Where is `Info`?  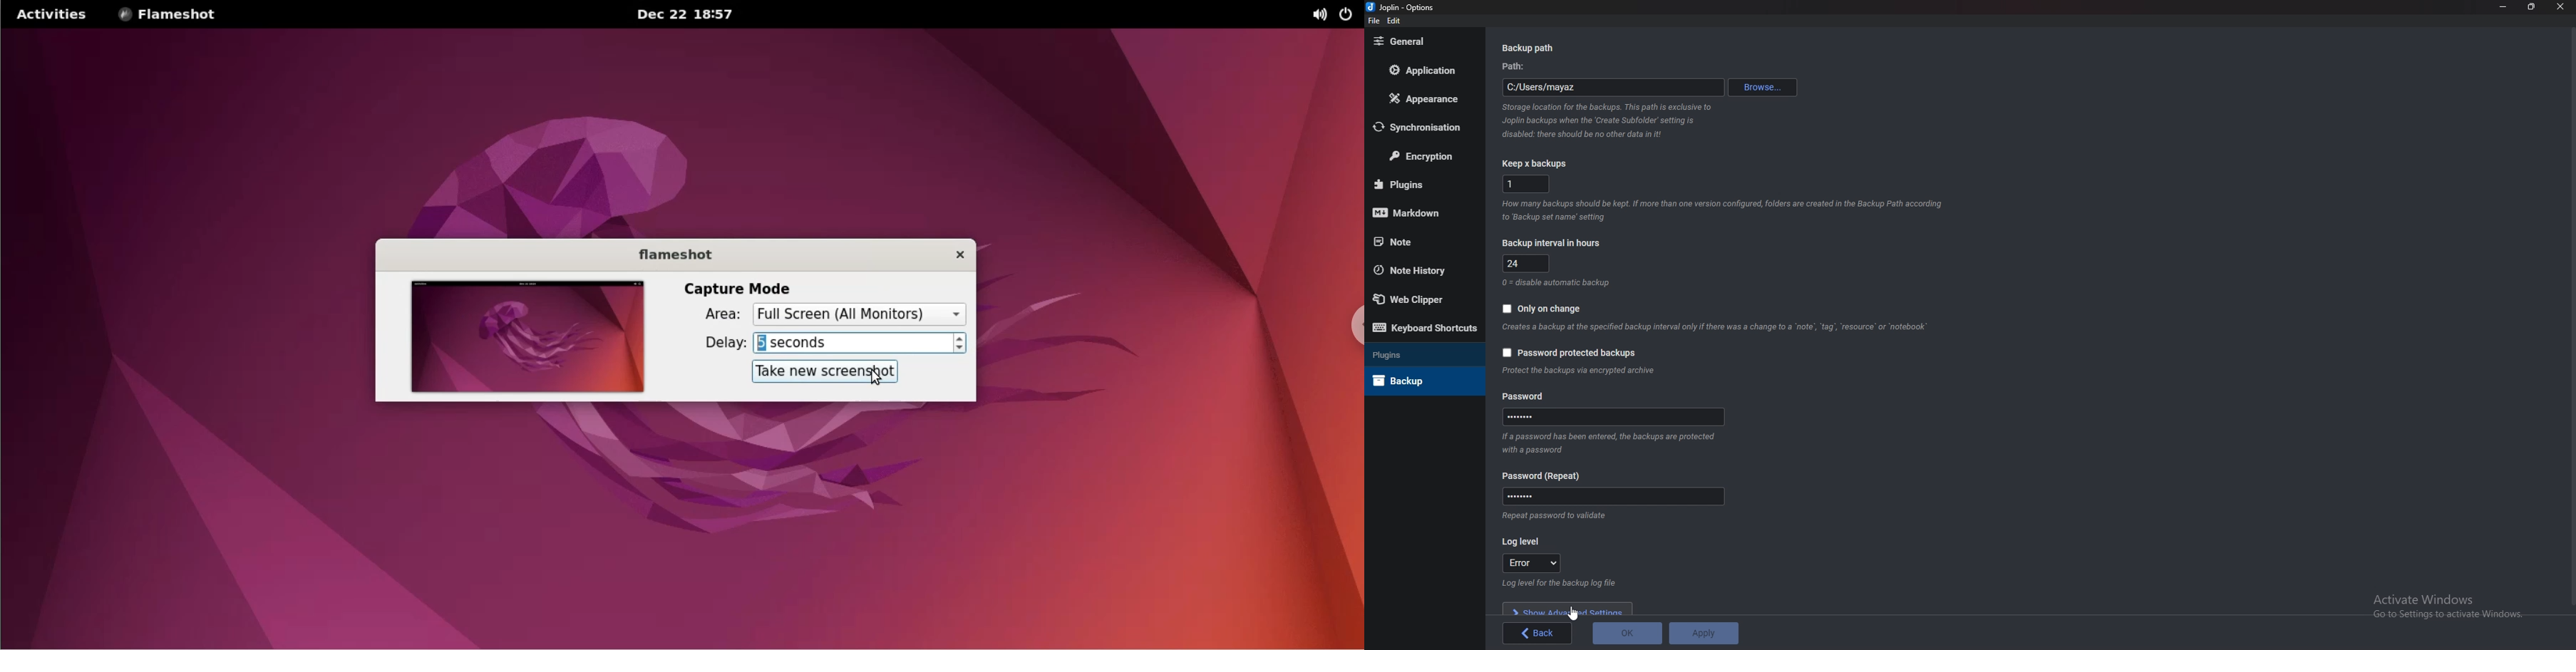 Info is located at coordinates (1555, 516).